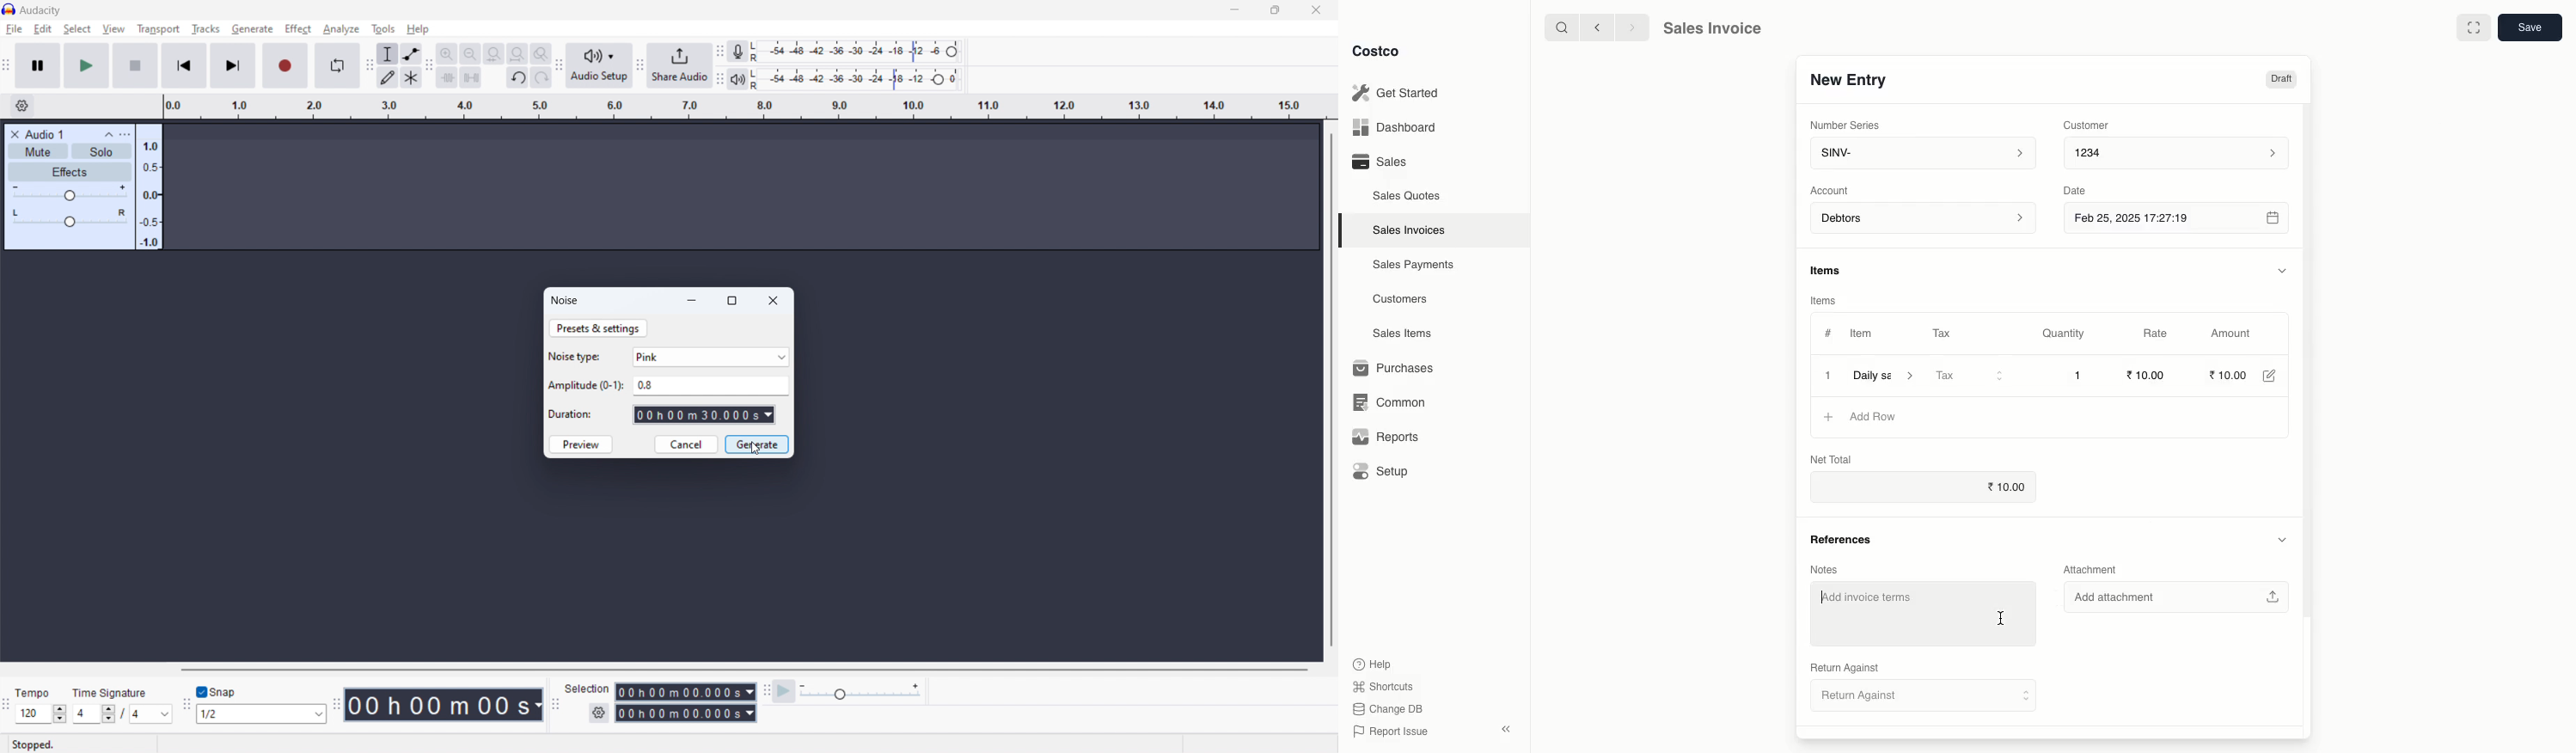 The height and width of the screenshot is (756, 2576). What do you see at coordinates (336, 66) in the screenshot?
I see `enable loop` at bounding box center [336, 66].